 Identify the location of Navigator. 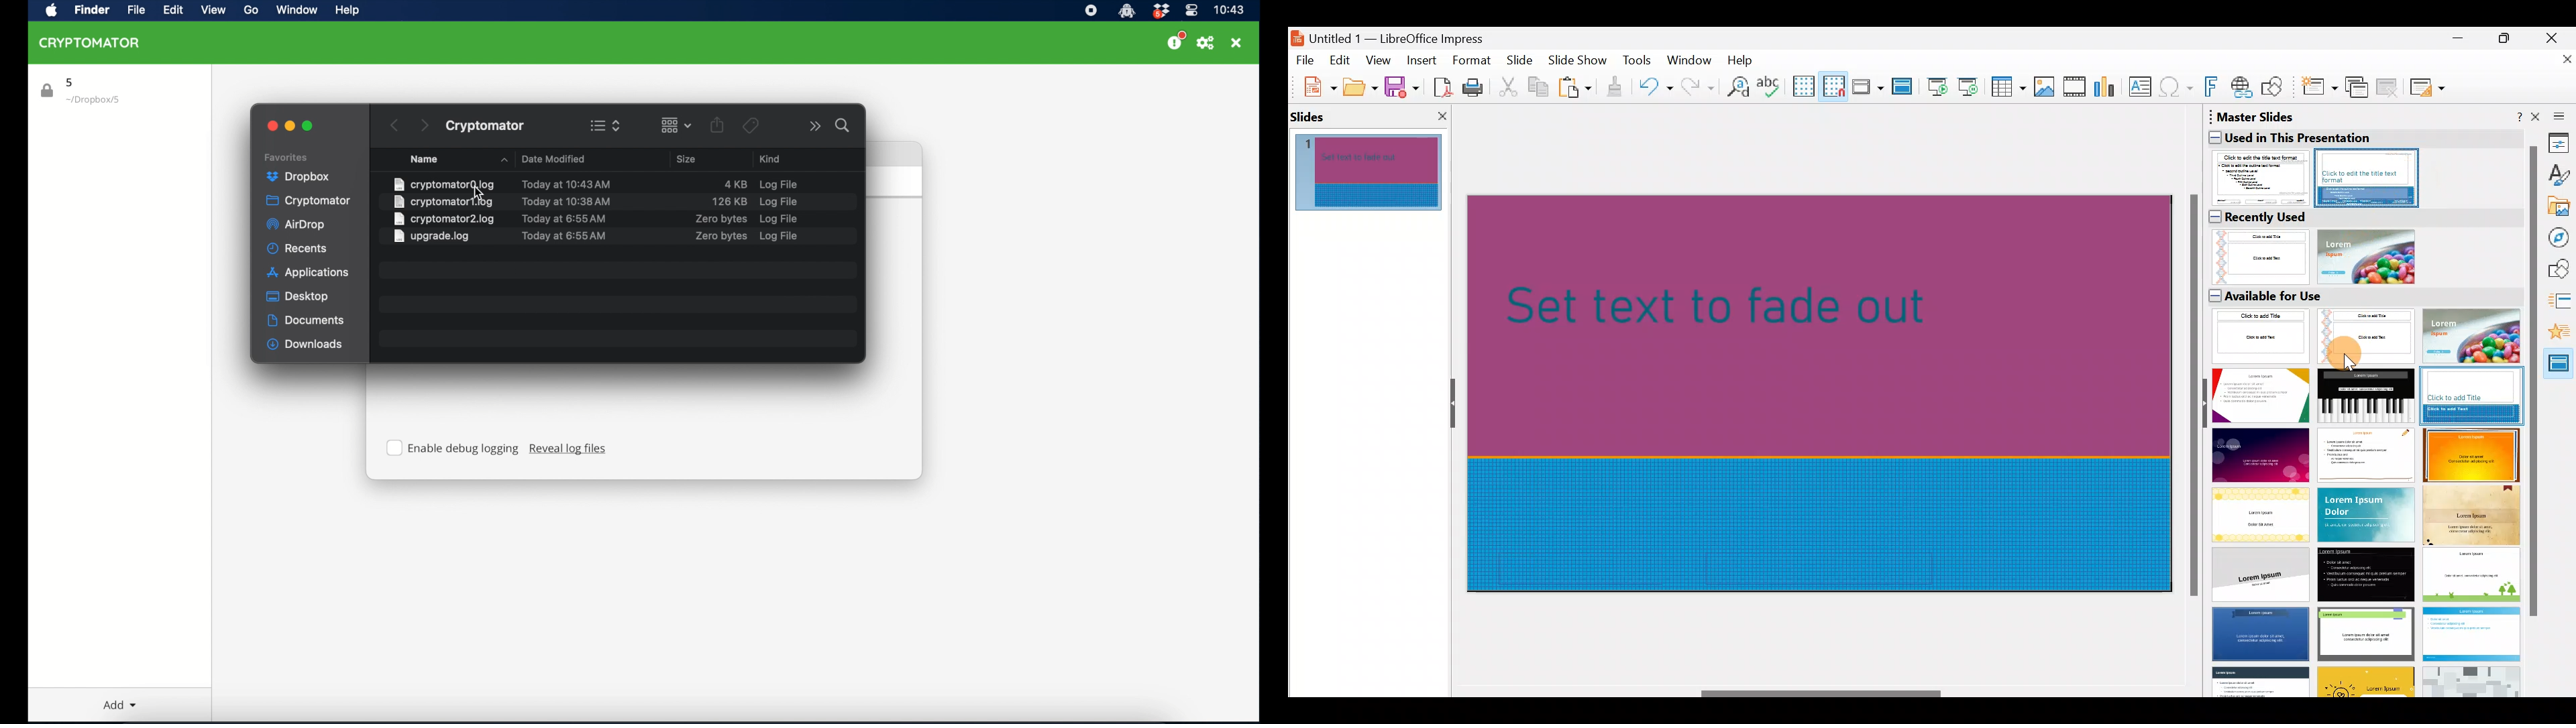
(2560, 238).